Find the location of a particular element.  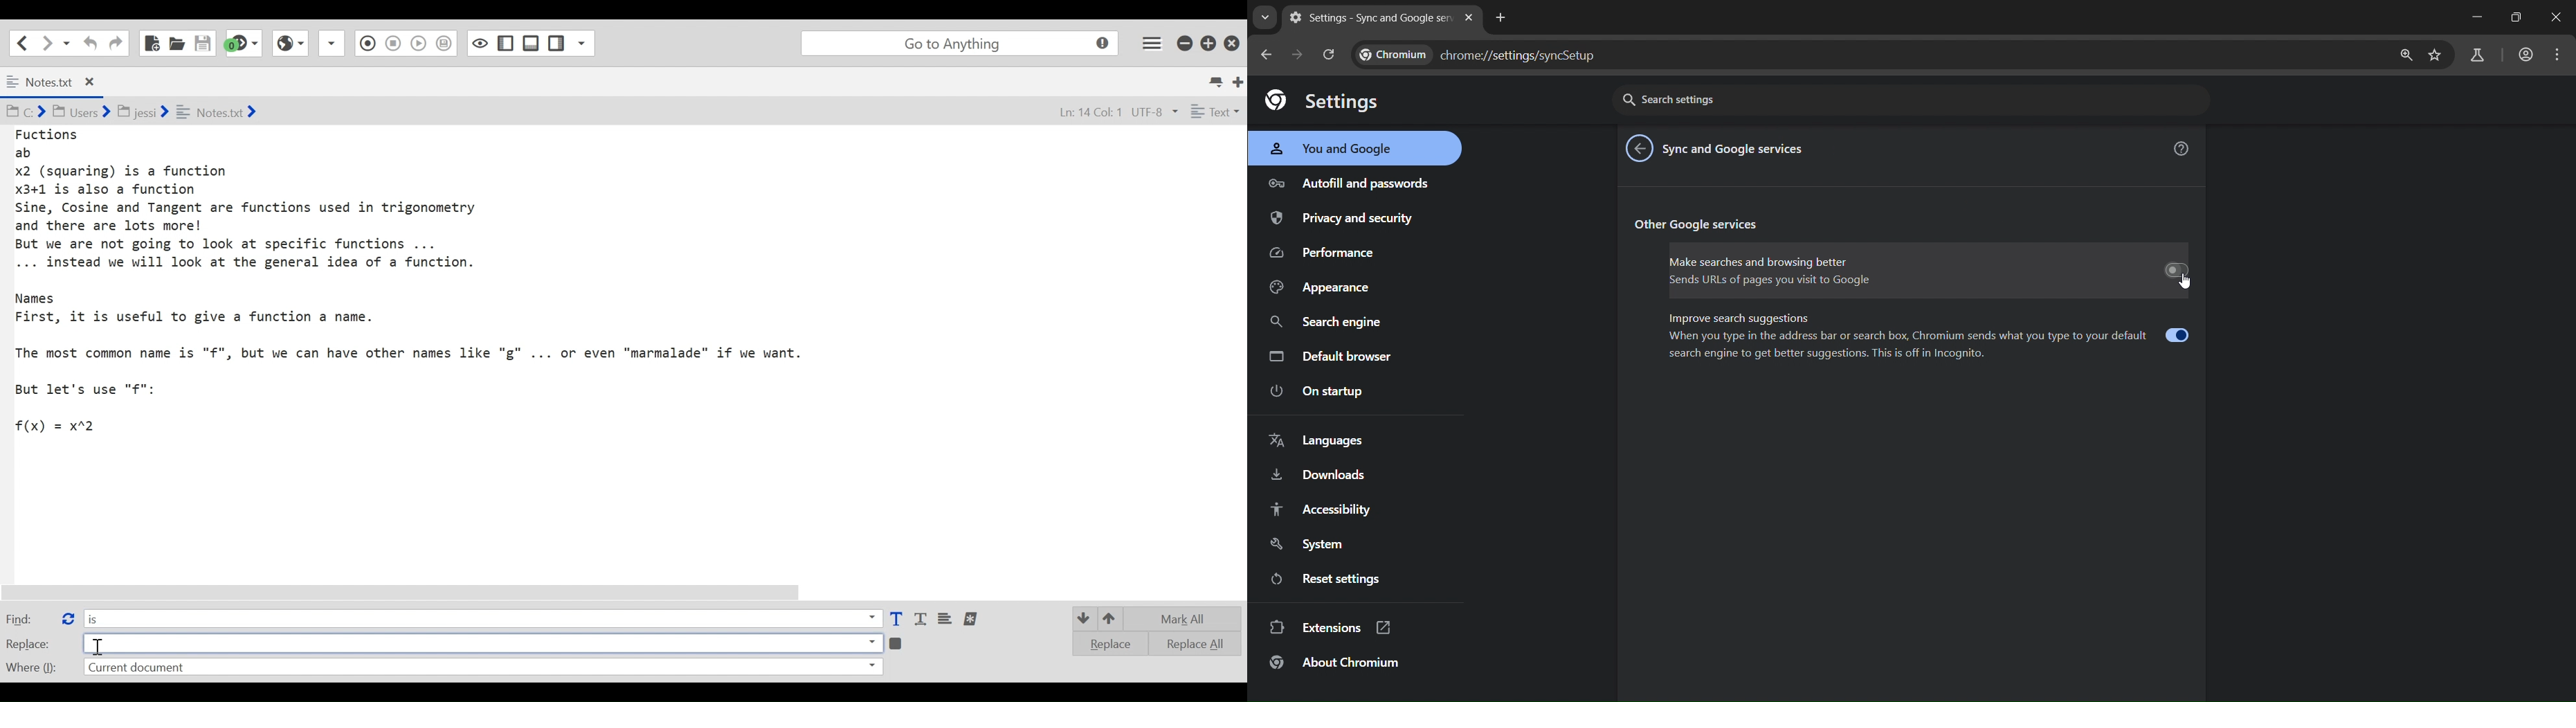

you and google is located at coordinates (1342, 150).